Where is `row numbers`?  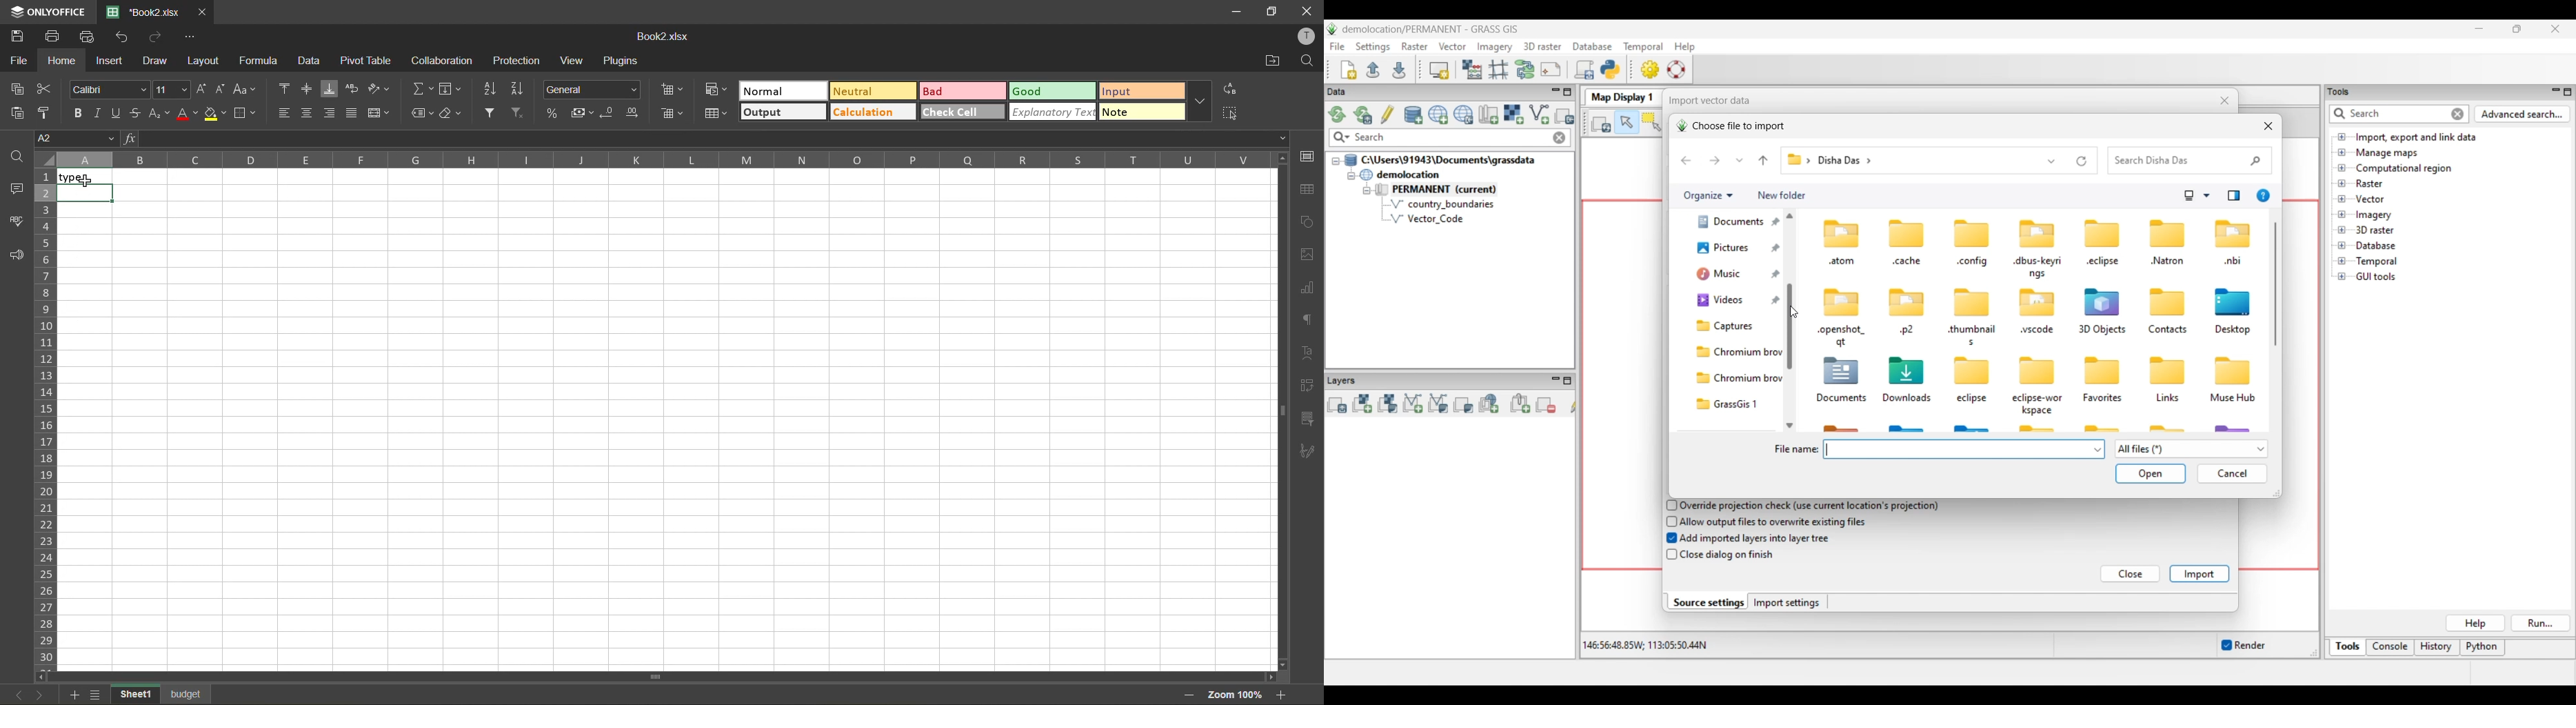
row numbers is located at coordinates (46, 414).